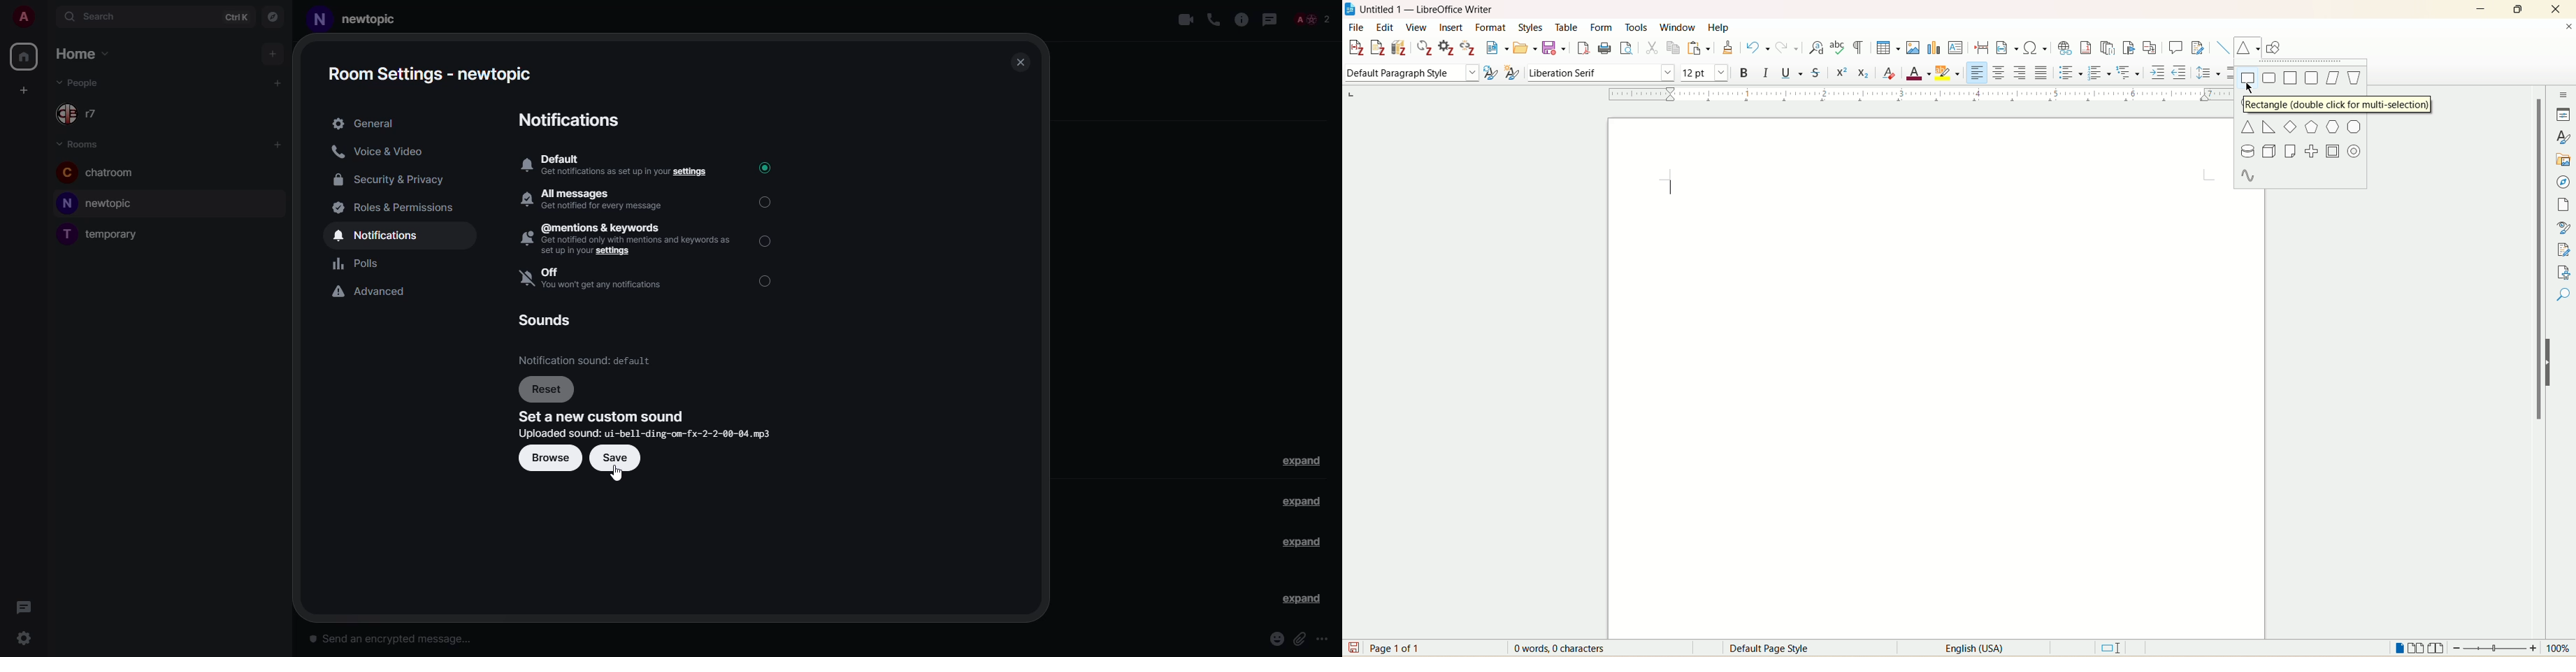 The image size is (2576, 672). What do you see at coordinates (1525, 48) in the screenshot?
I see `open` at bounding box center [1525, 48].